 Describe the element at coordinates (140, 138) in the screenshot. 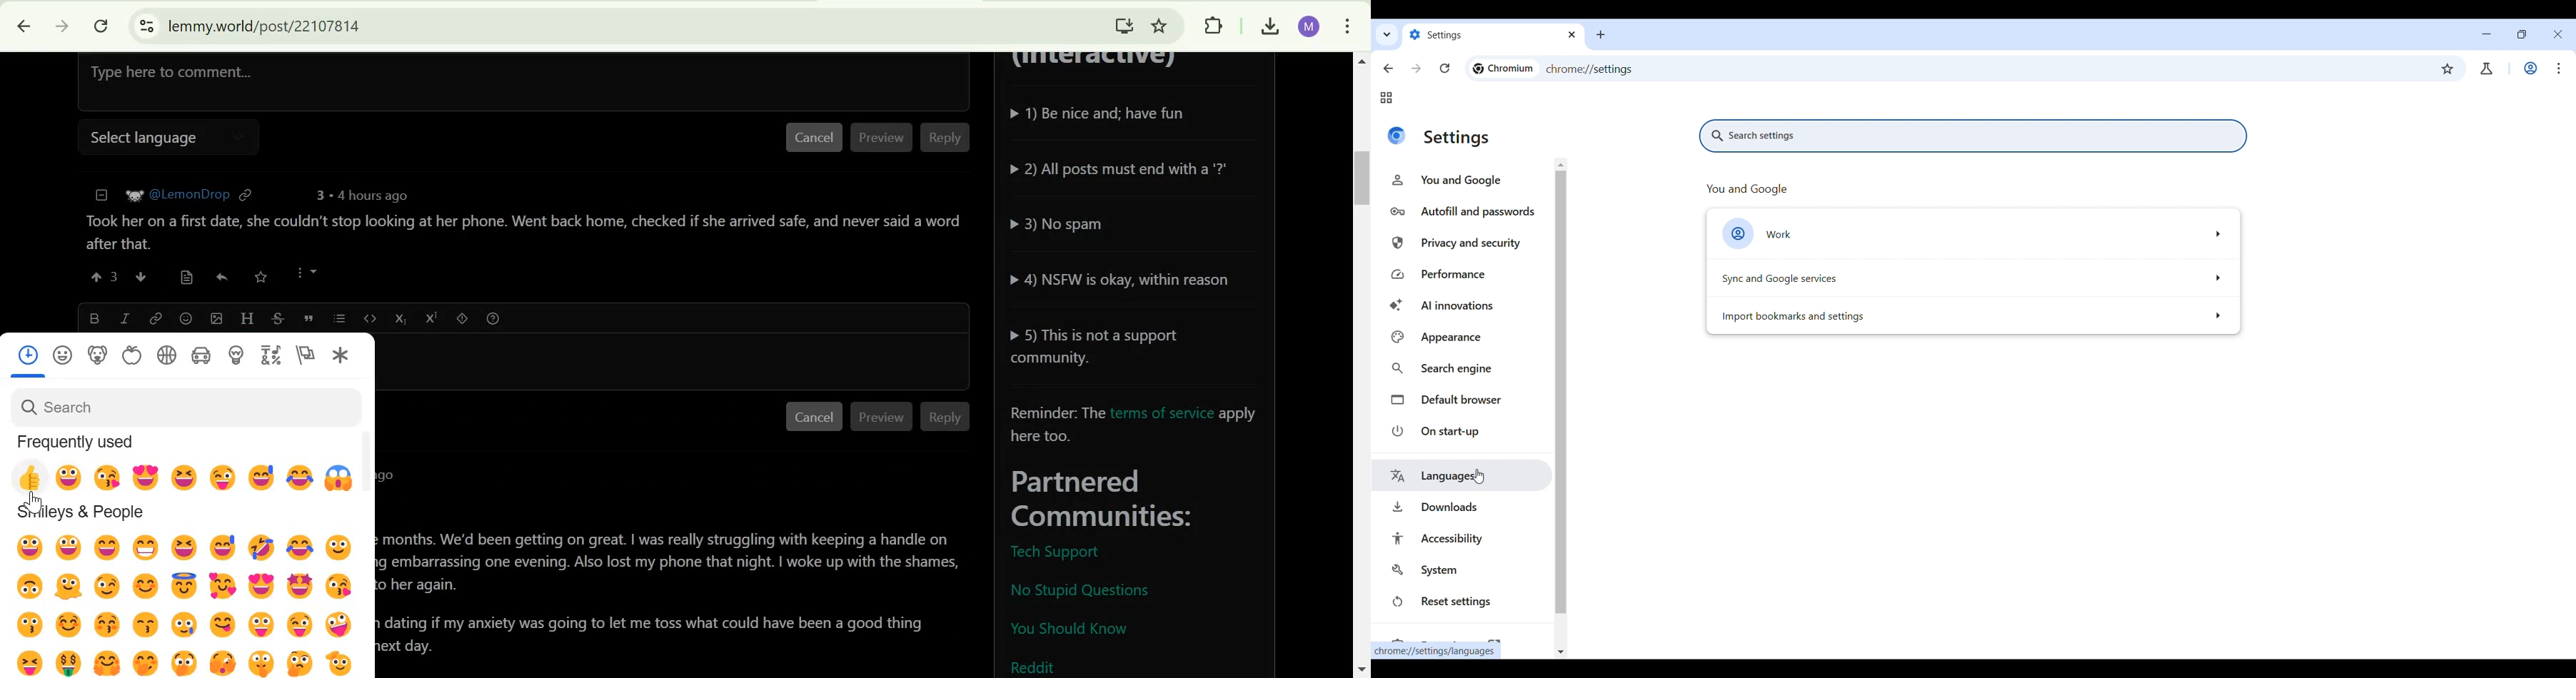

I see `Select language` at that location.